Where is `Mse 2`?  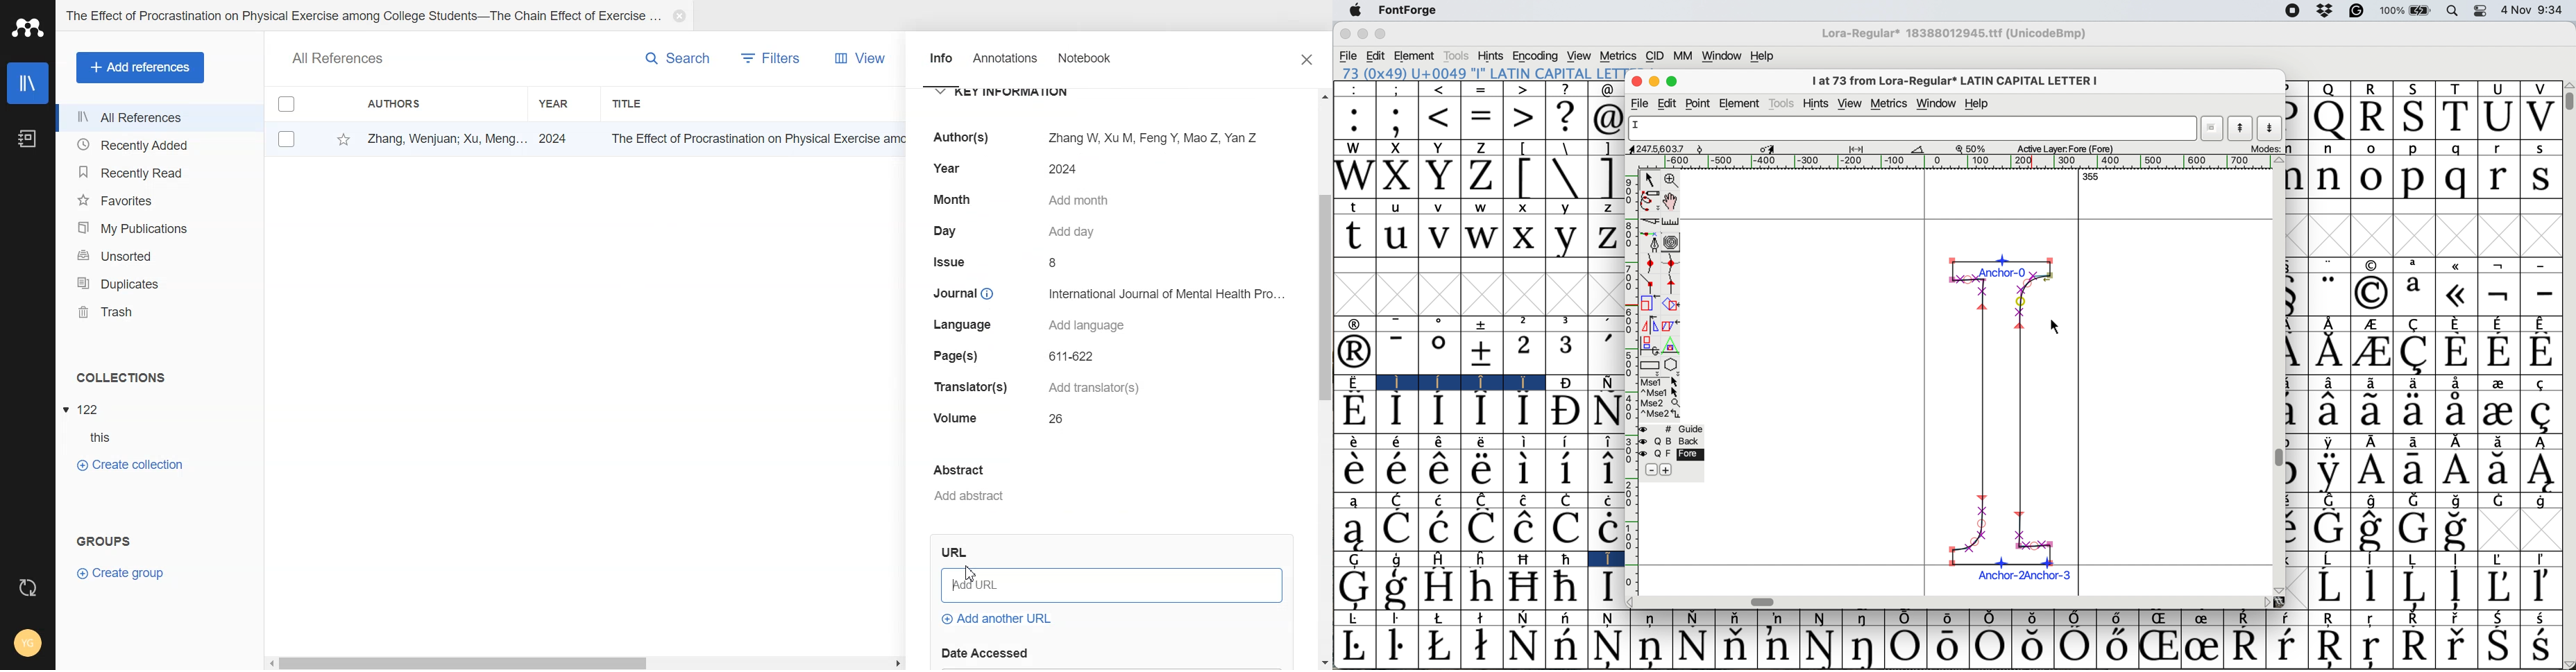 Mse 2 is located at coordinates (1662, 403).